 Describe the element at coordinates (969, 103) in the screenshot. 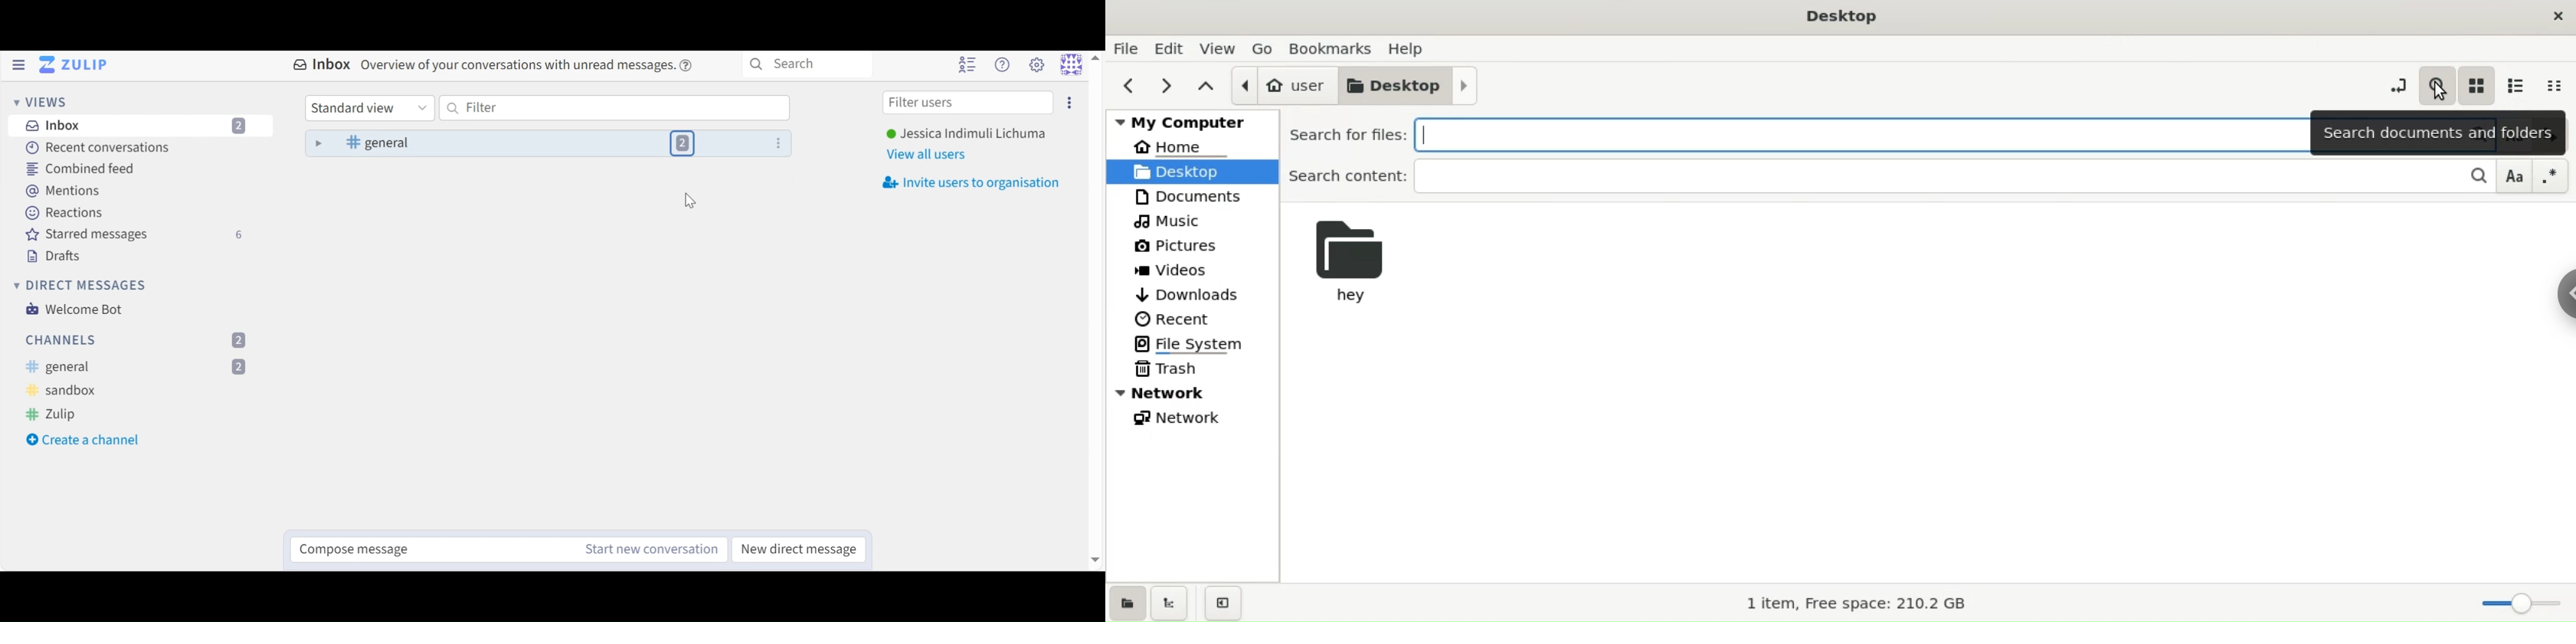

I see `Filter users` at that location.